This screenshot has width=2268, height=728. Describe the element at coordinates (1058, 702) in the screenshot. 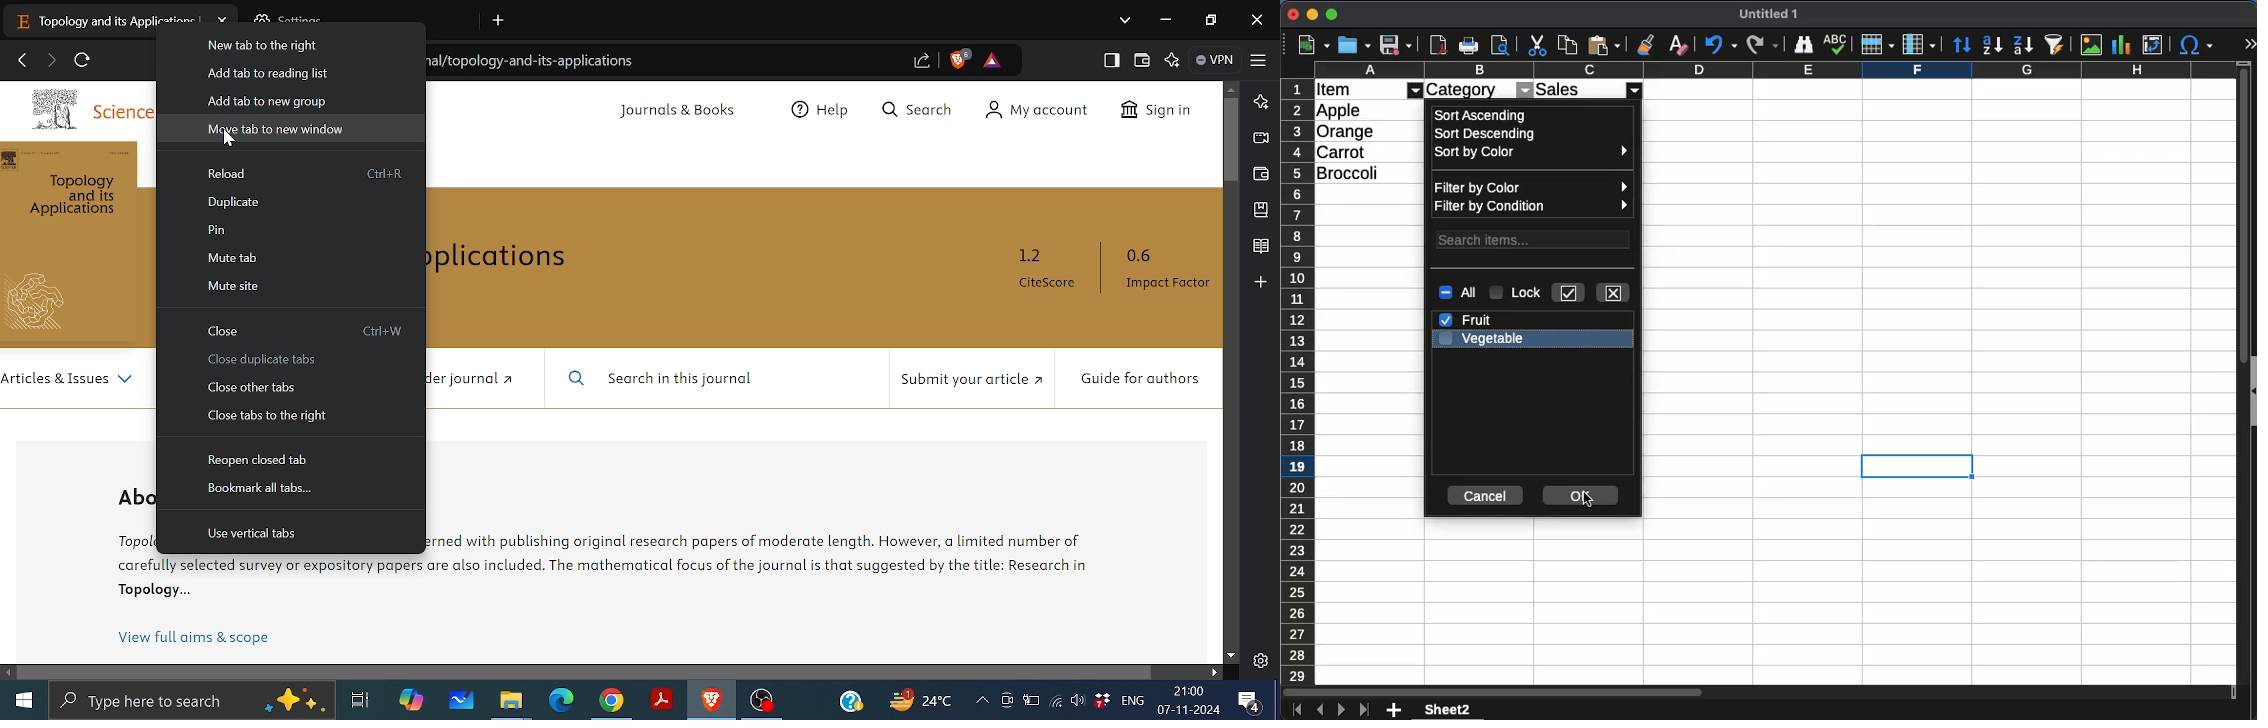

I see `Internet access` at that location.